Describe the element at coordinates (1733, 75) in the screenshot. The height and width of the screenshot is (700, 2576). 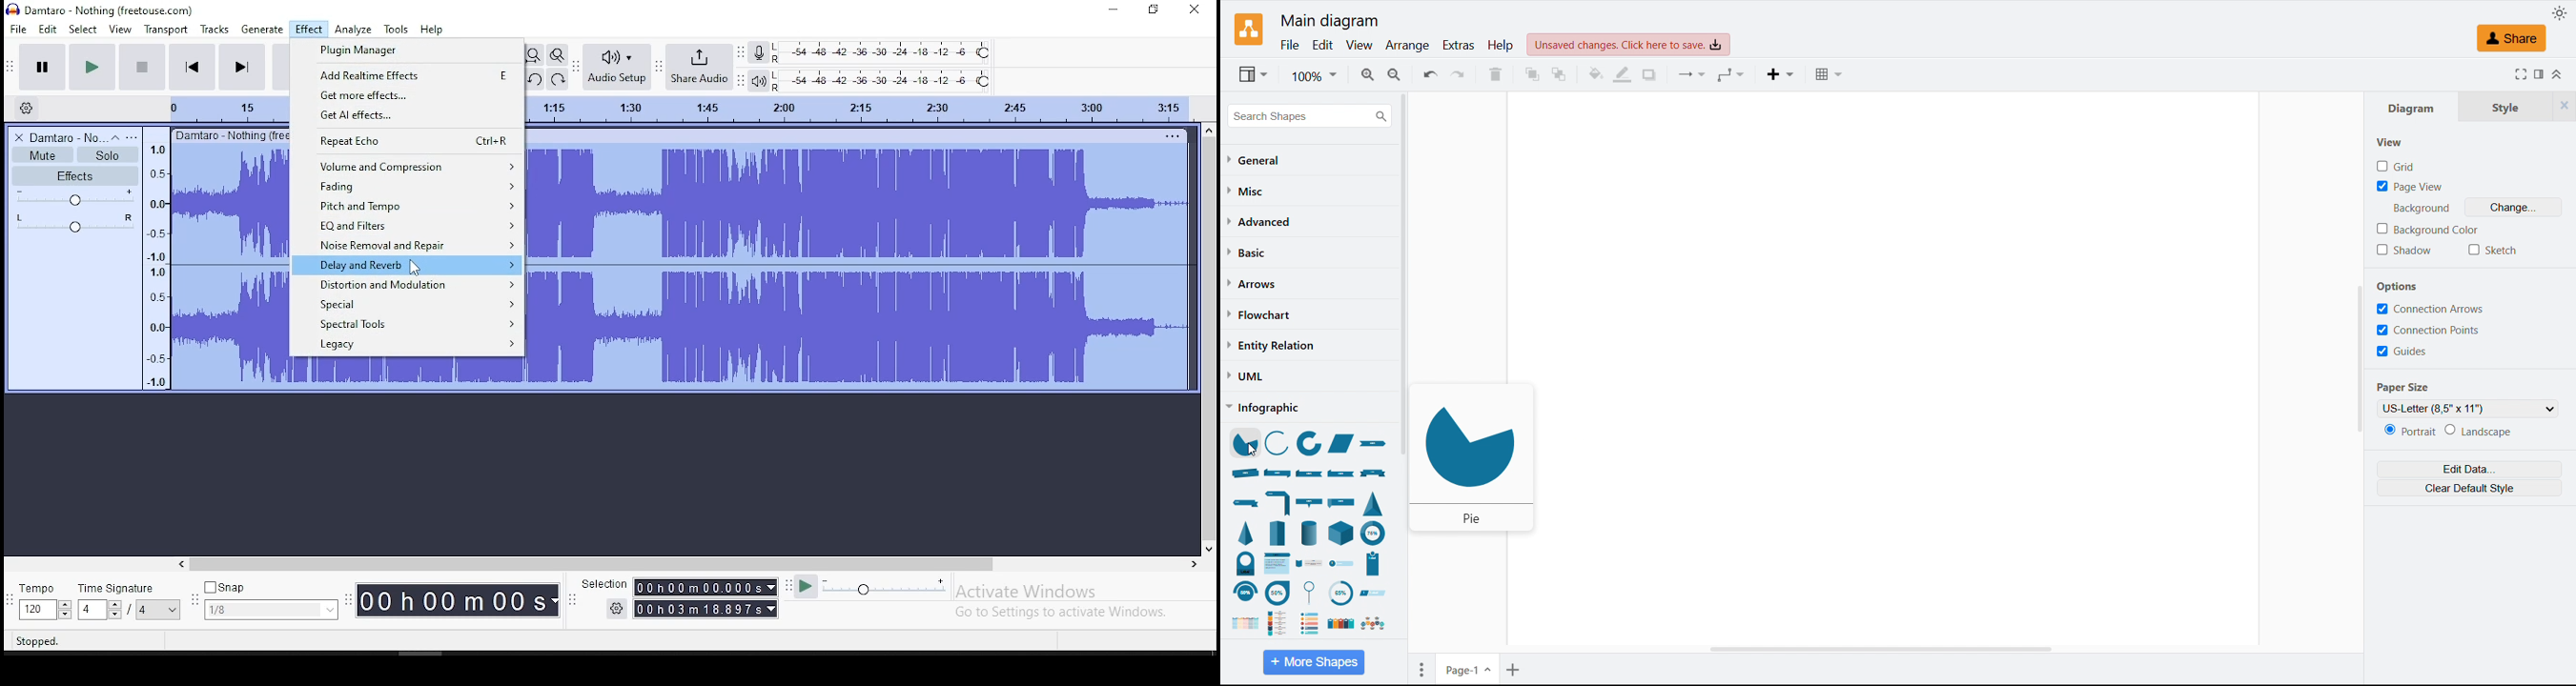
I see `Waypoints ` at that location.